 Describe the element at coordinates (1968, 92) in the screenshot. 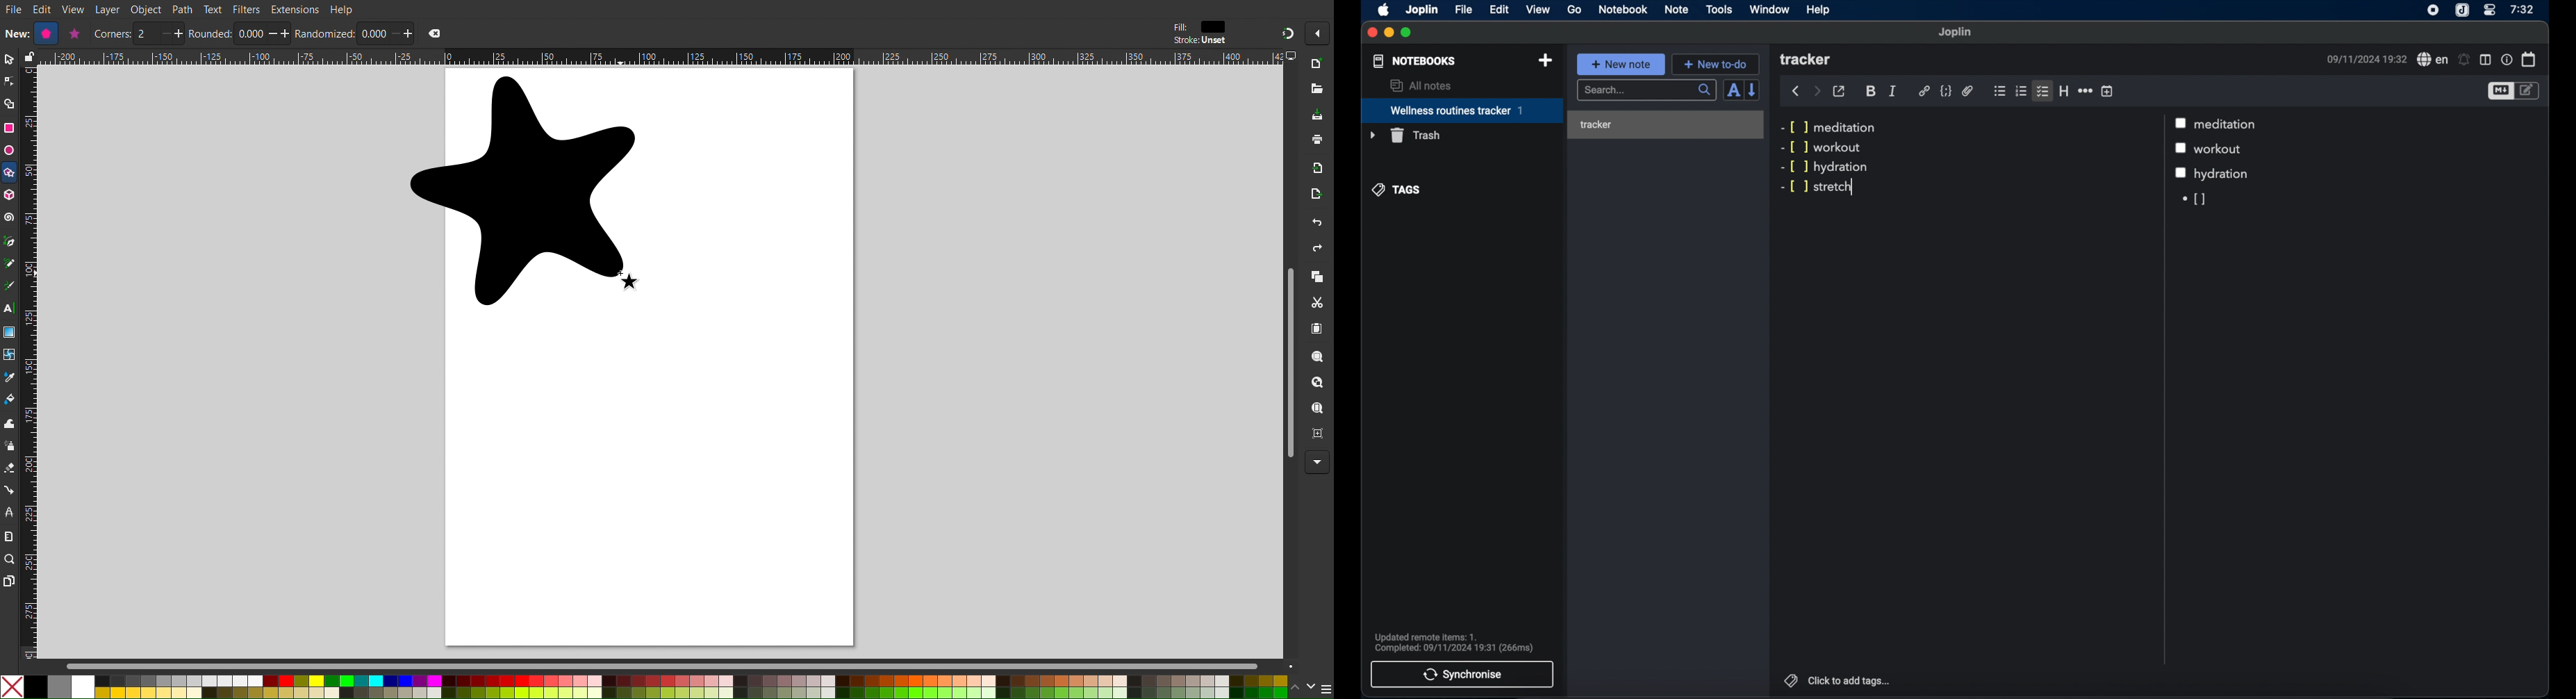

I see `attach file` at that location.